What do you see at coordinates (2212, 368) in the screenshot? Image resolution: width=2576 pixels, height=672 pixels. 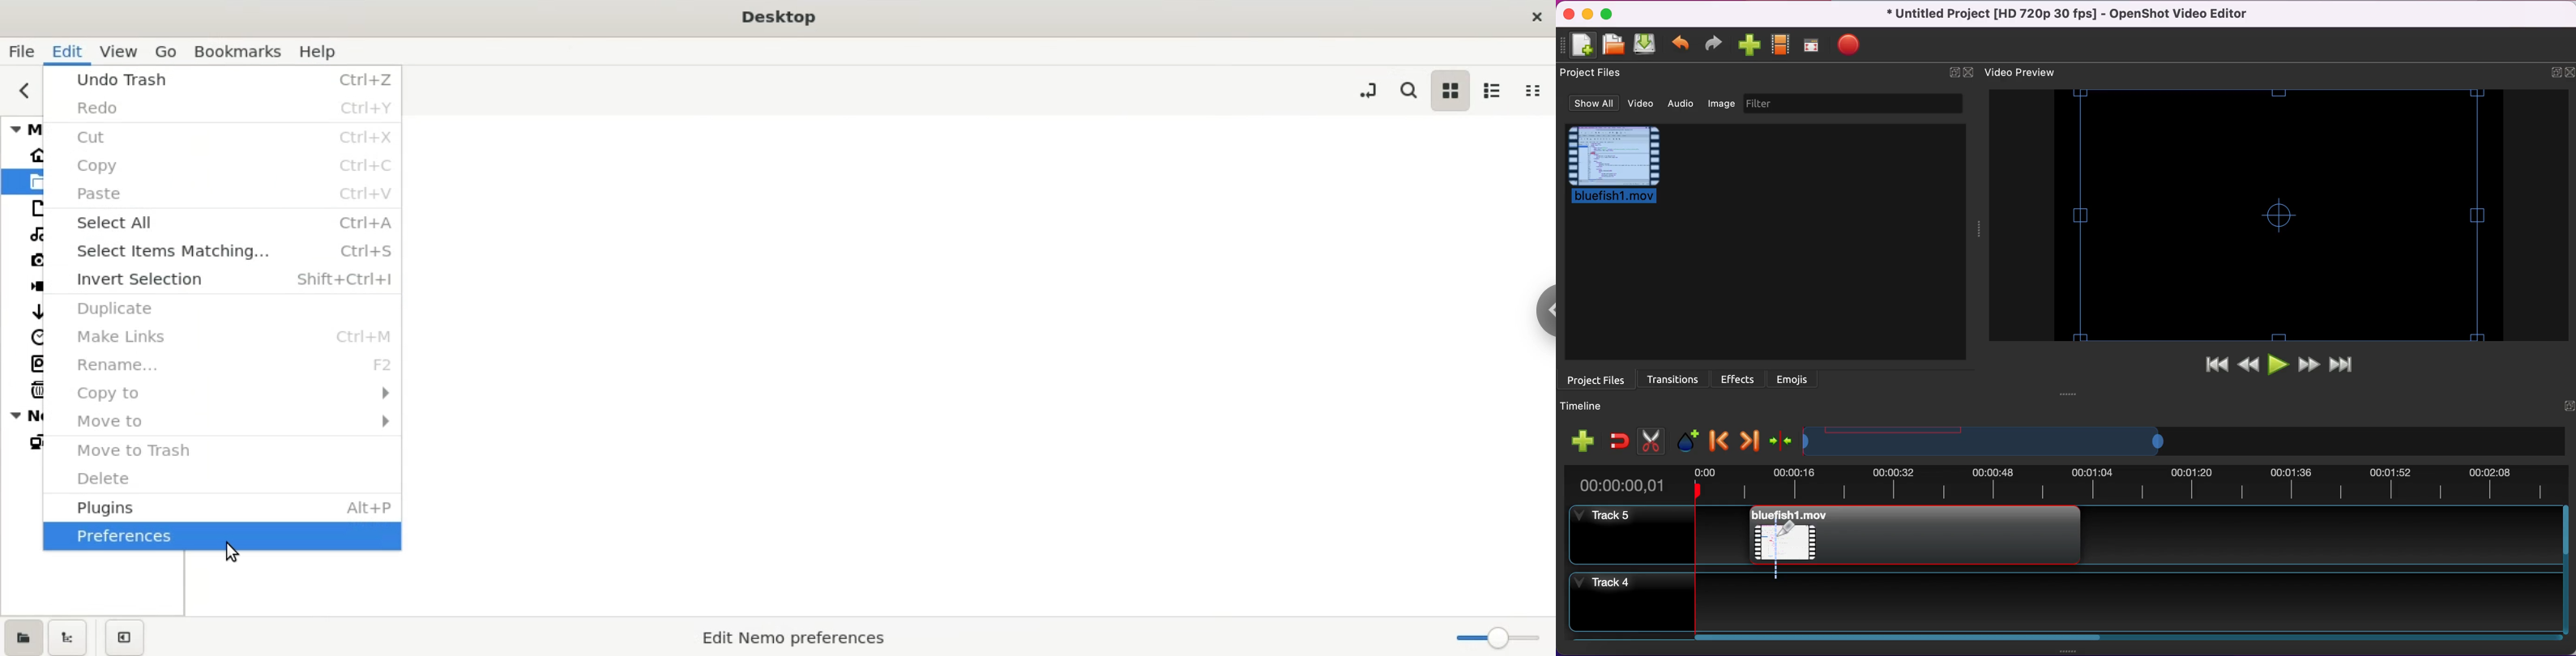 I see `jump to start` at bounding box center [2212, 368].